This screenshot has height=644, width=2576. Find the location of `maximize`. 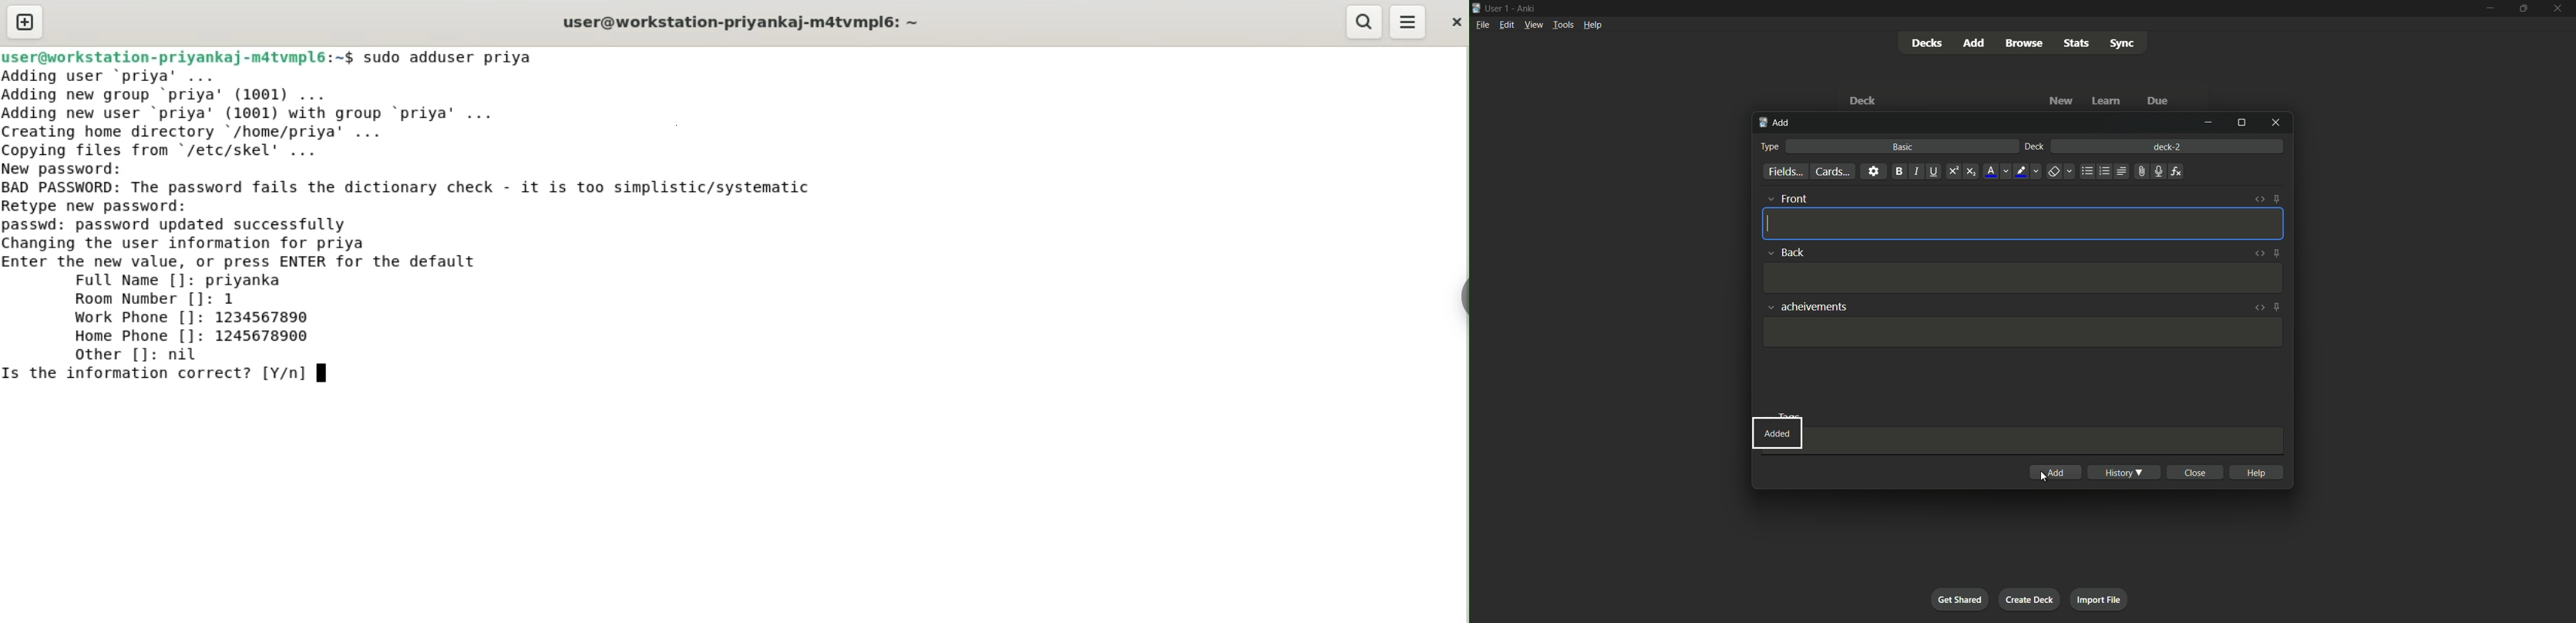

maximize is located at coordinates (2523, 9).